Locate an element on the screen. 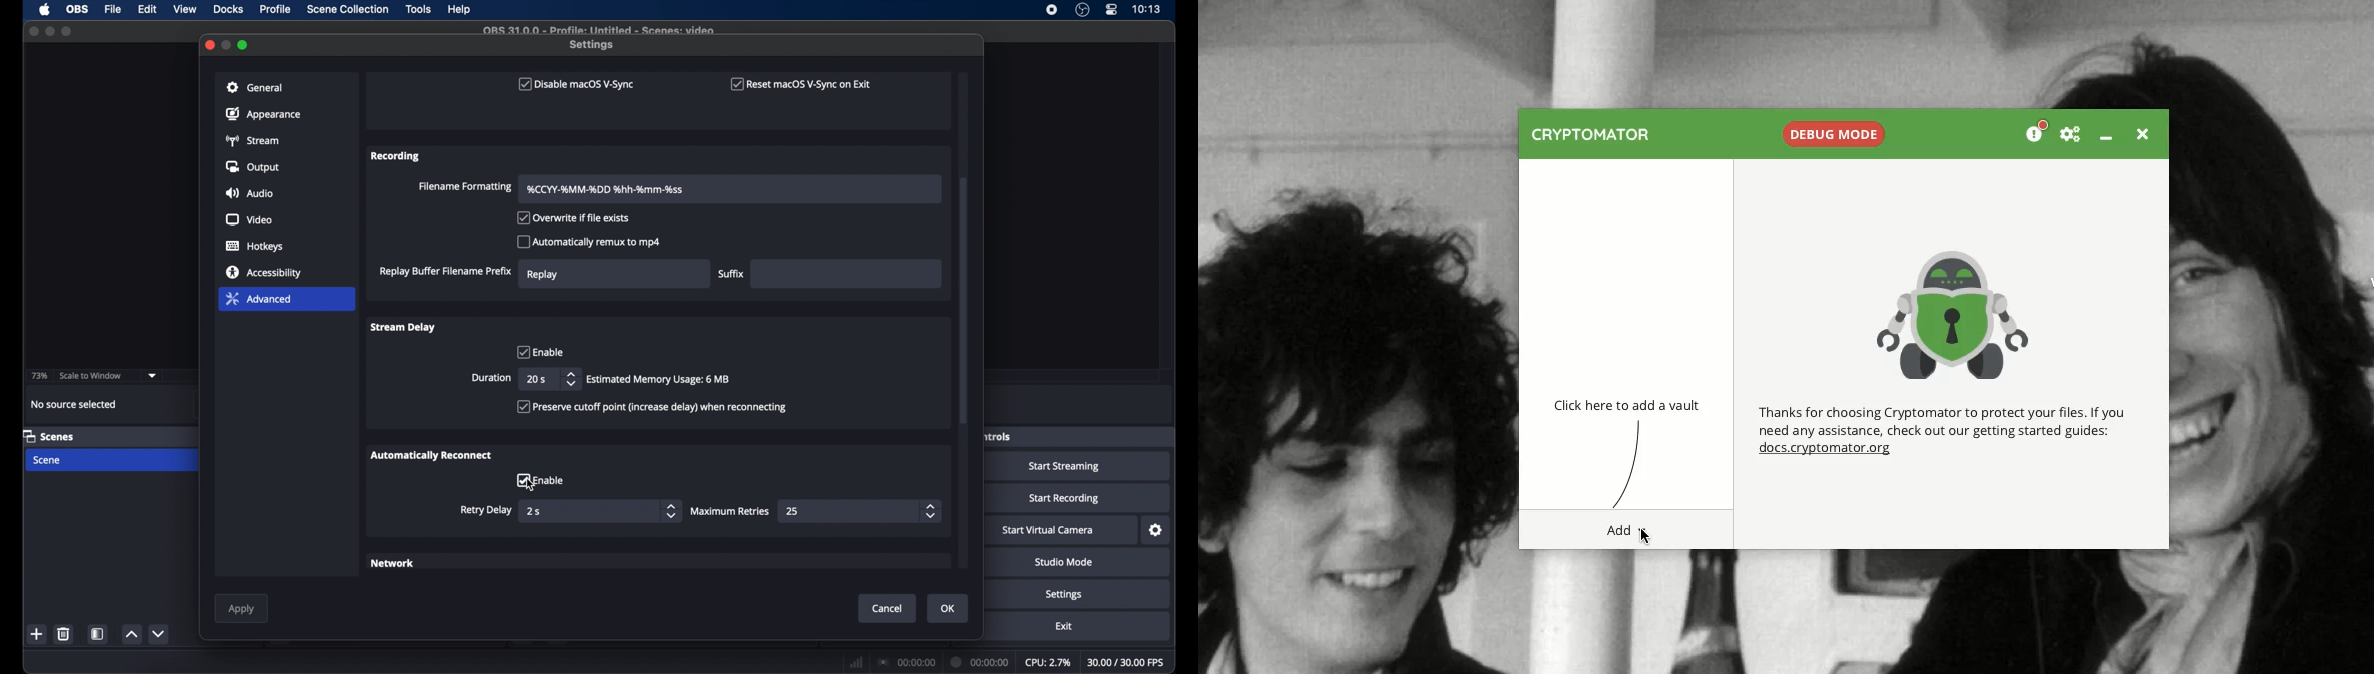  delete is located at coordinates (63, 633).